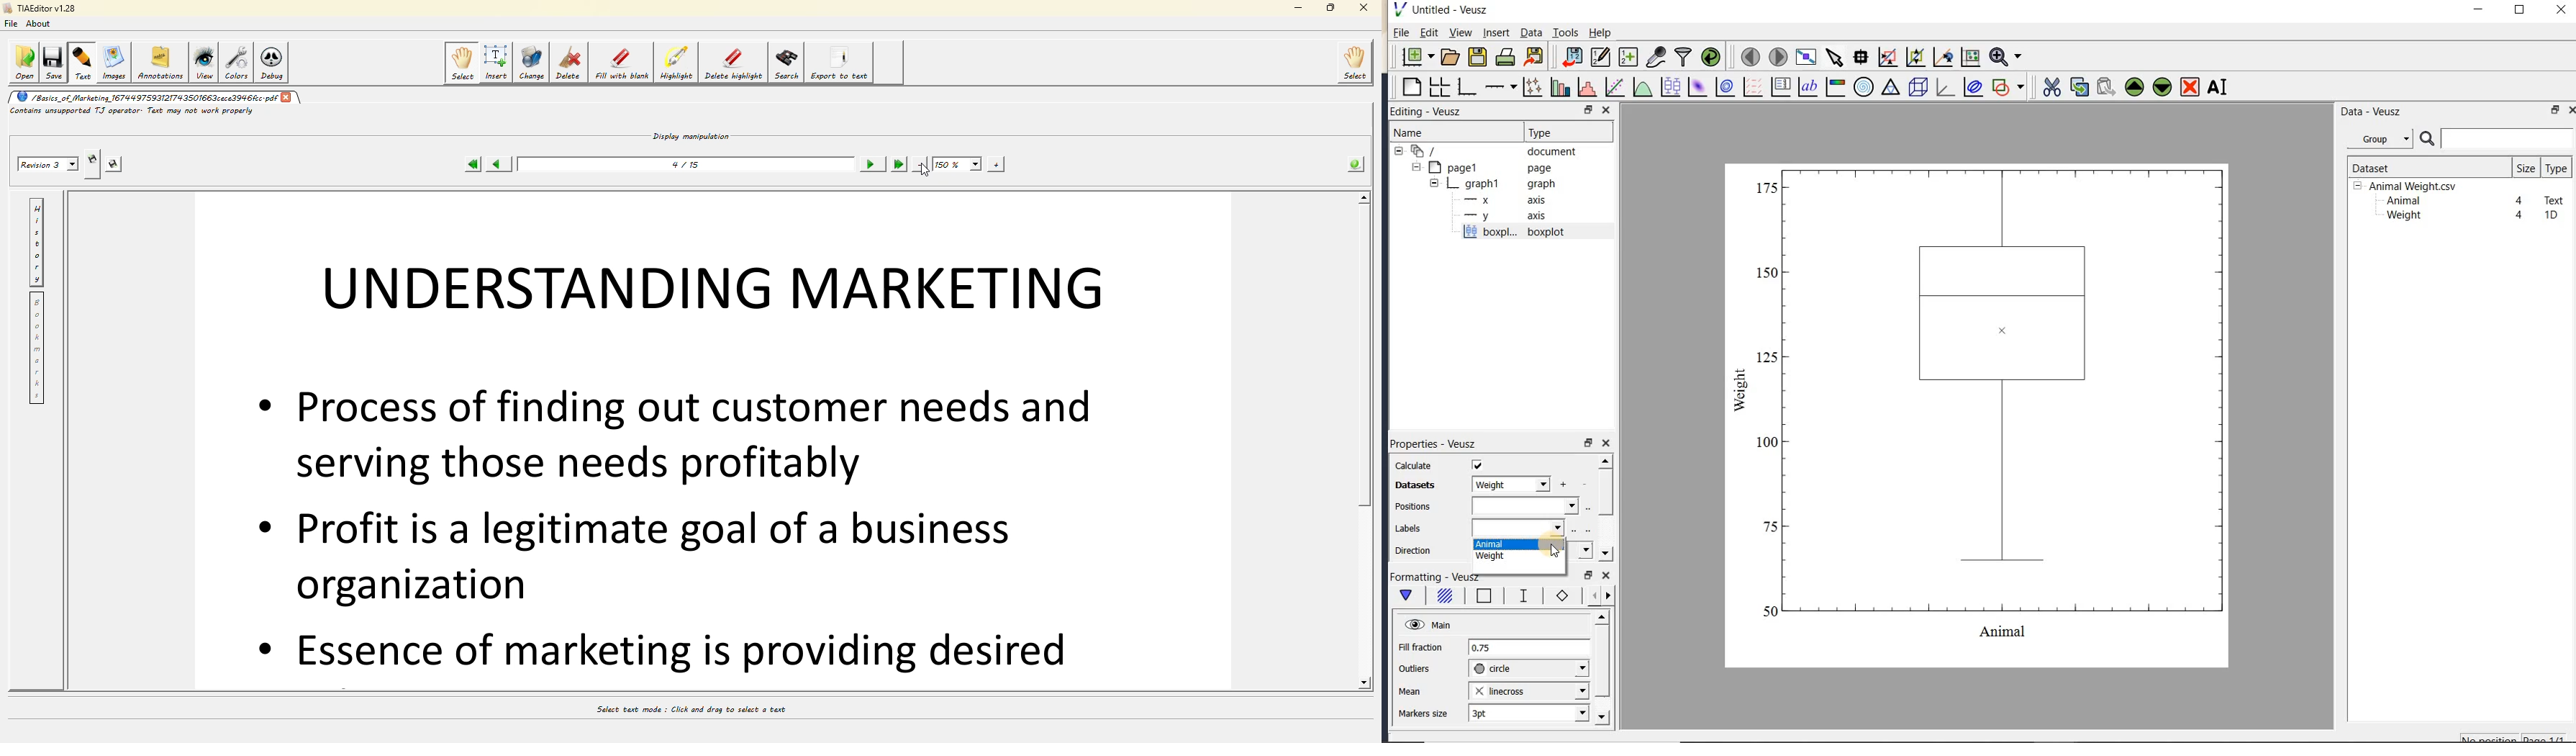 This screenshot has height=756, width=2576. Describe the element at coordinates (1596, 596) in the screenshot. I see `minor ticks` at that location.